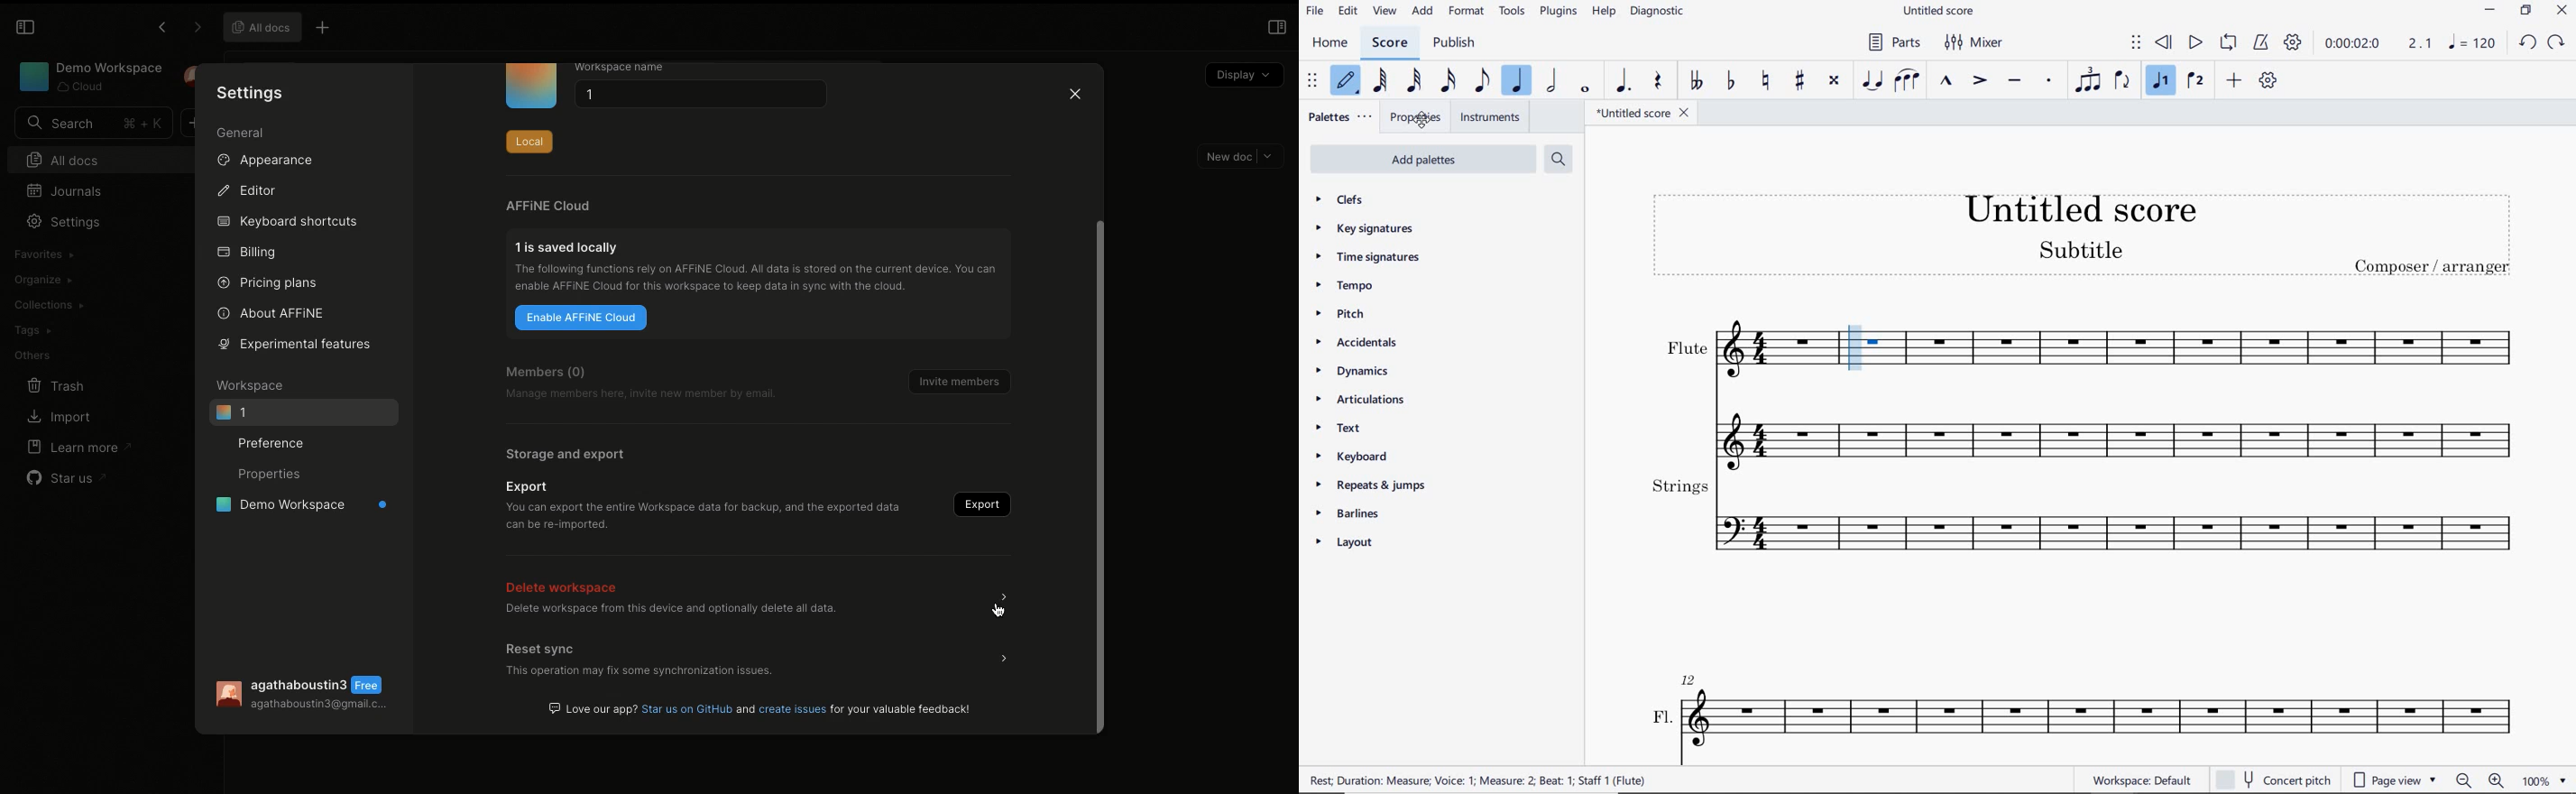  Describe the element at coordinates (1481, 82) in the screenshot. I see `EIGHTH NOTE` at that location.